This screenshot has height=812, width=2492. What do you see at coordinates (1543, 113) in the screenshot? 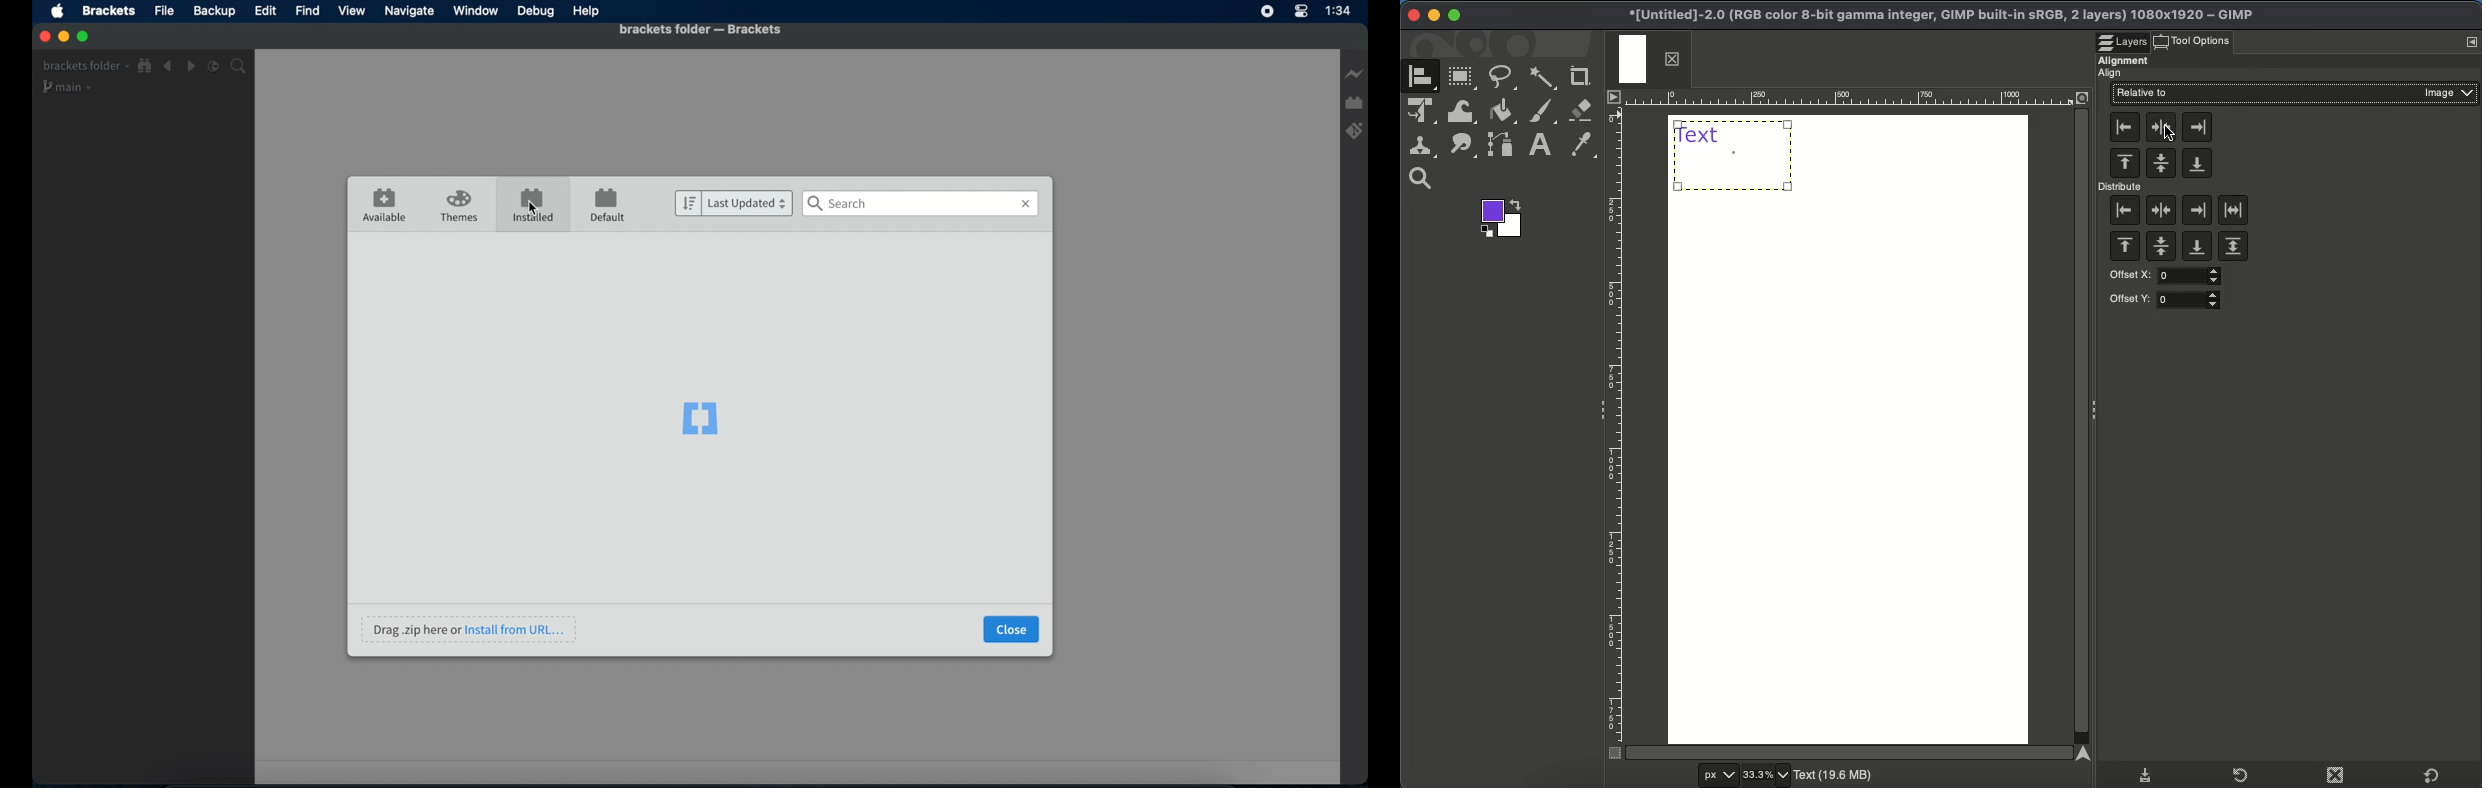
I see `Brush` at bounding box center [1543, 113].